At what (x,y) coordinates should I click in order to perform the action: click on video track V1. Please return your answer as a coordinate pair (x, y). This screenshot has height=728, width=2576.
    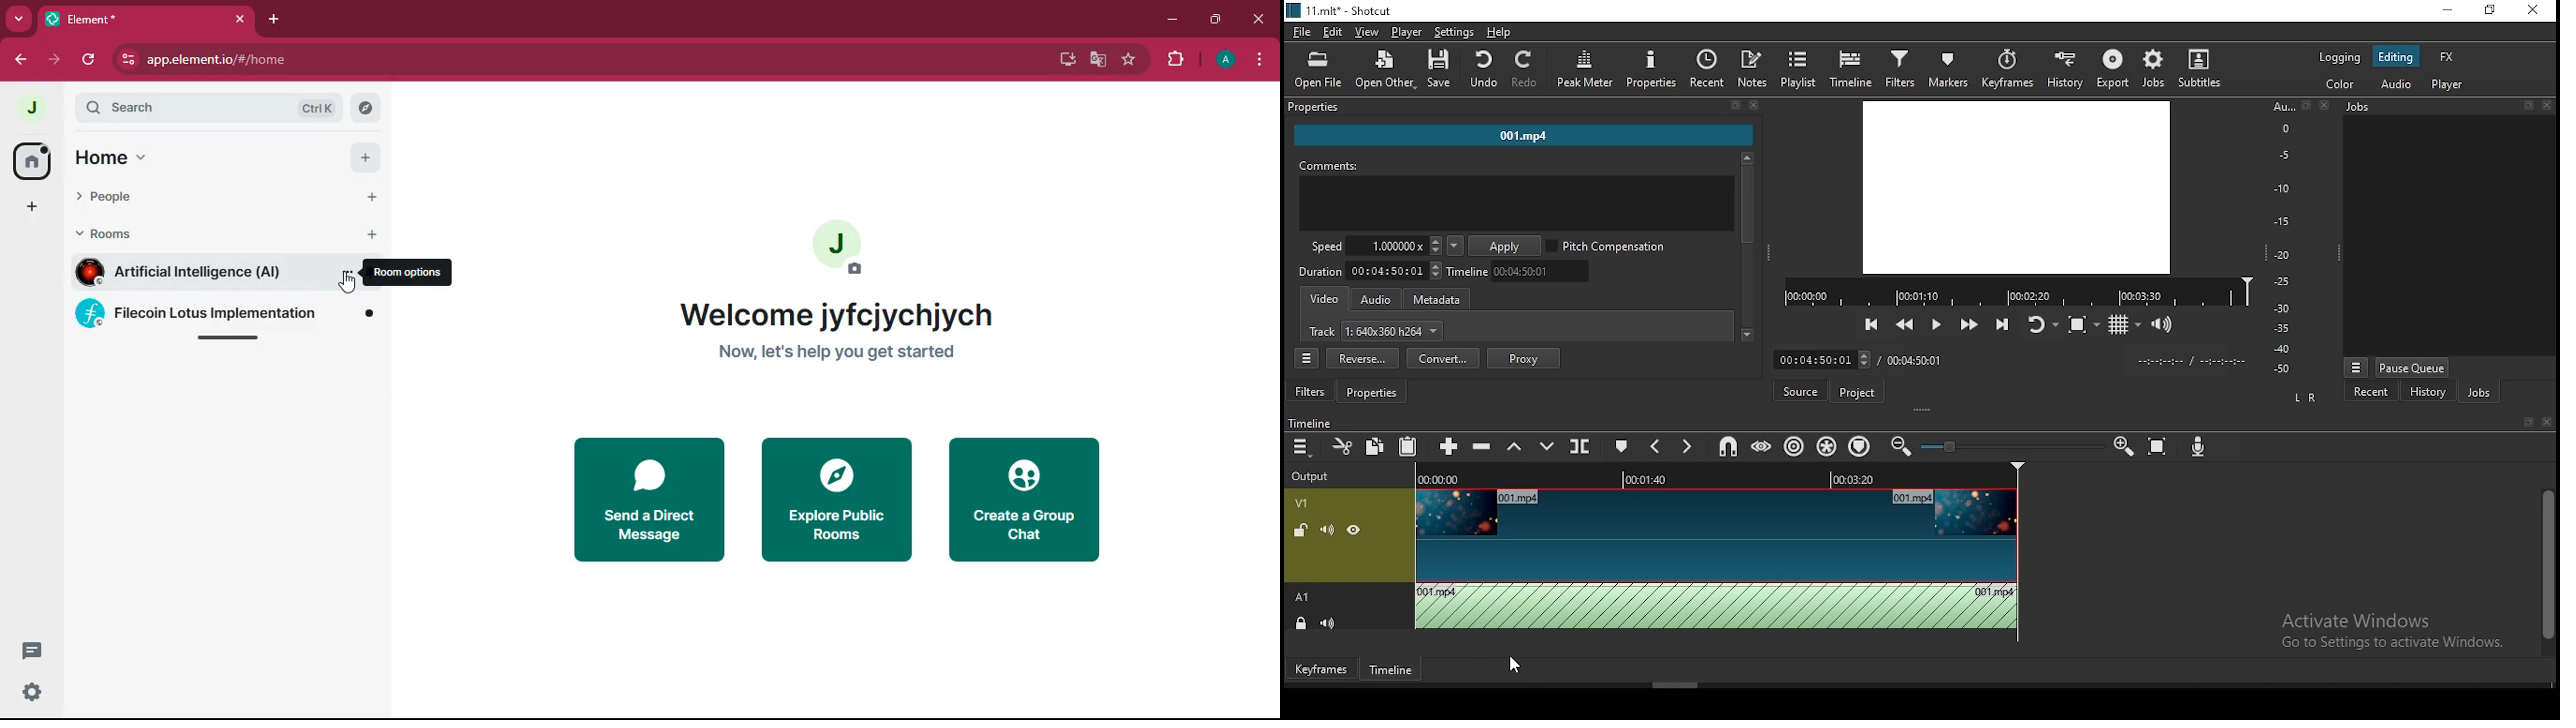
    Looking at the image, I should click on (1721, 535).